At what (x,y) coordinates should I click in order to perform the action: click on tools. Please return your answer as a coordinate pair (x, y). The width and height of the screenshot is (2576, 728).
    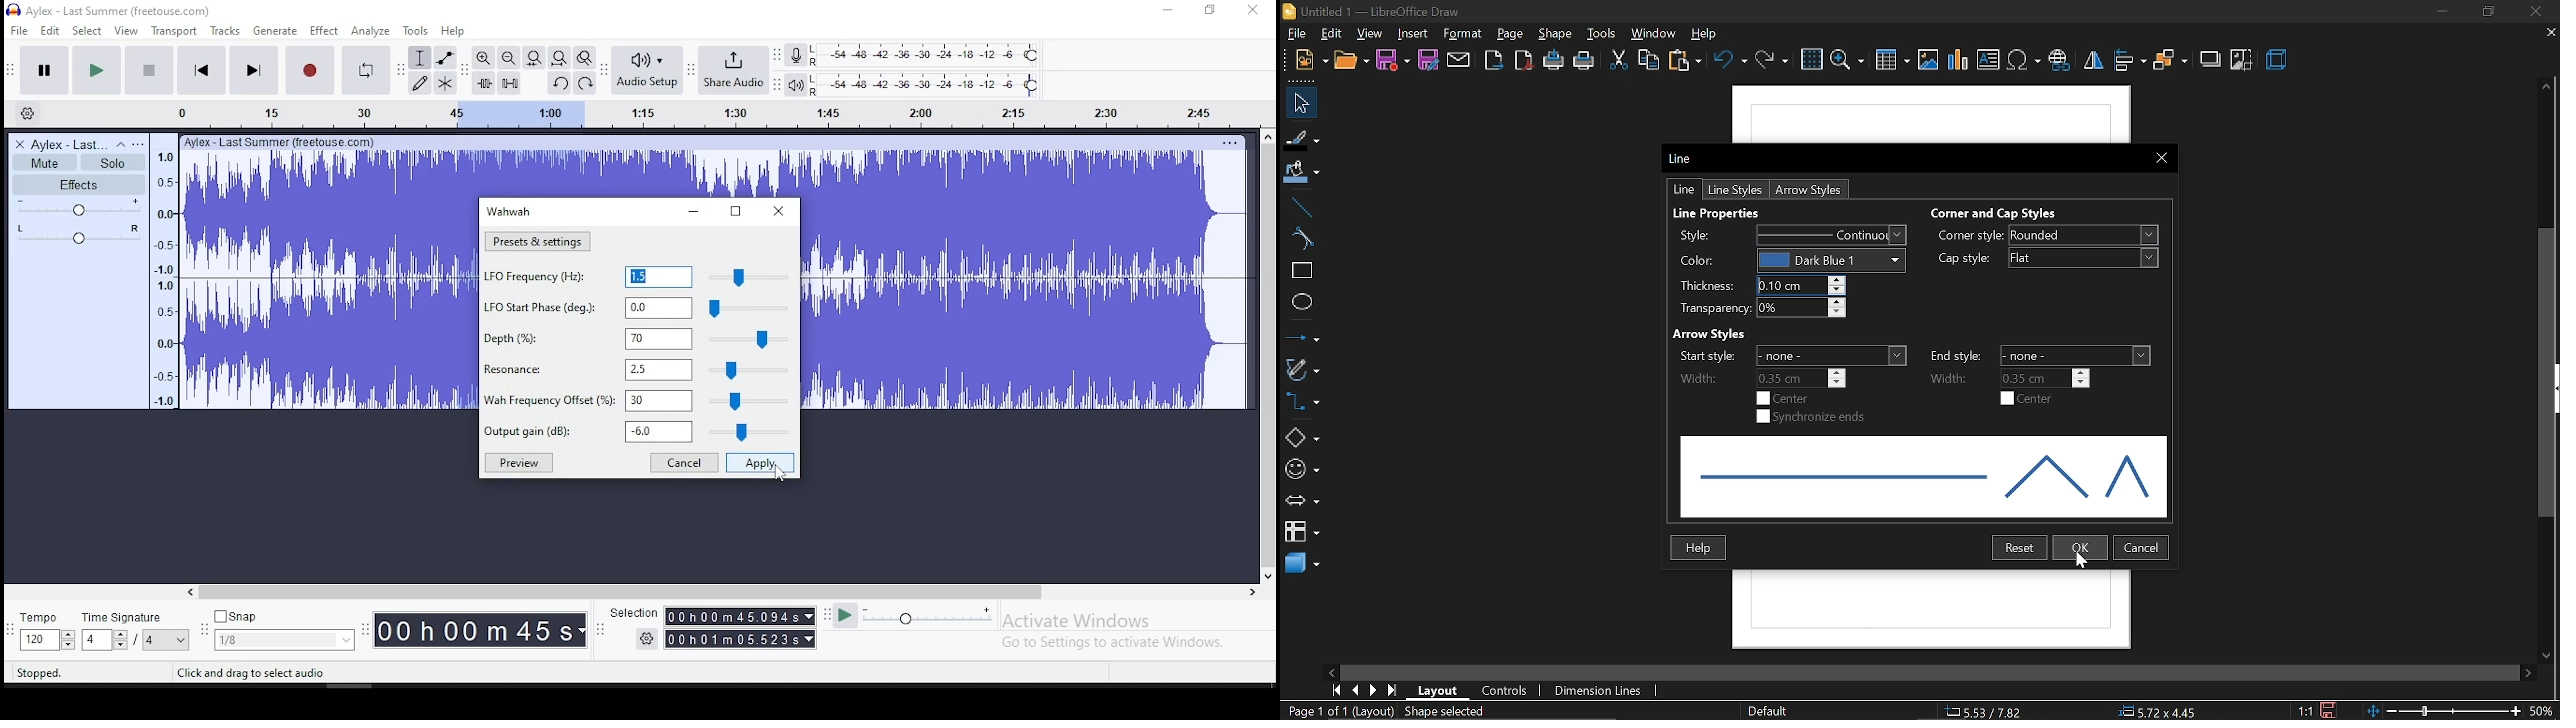
    Looking at the image, I should click on (416, 31).